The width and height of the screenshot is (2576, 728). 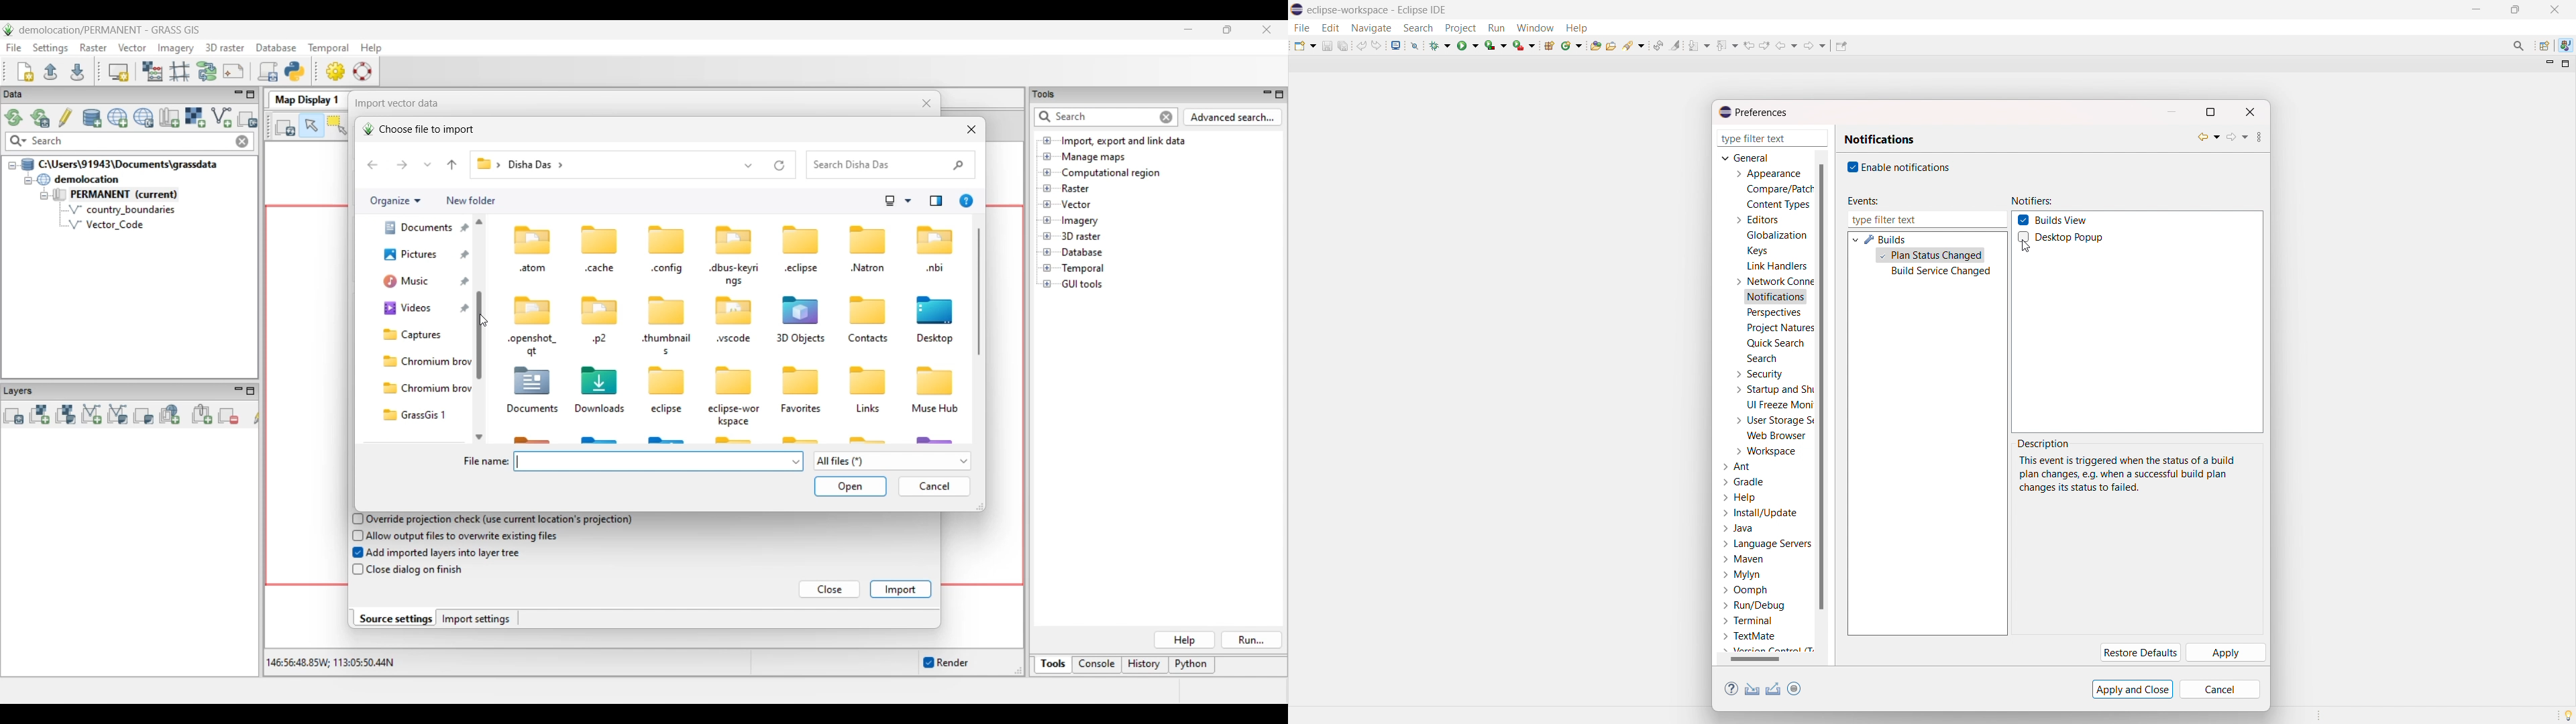 I want to click on skip all breakpoints, so click(x=1415, y=45).